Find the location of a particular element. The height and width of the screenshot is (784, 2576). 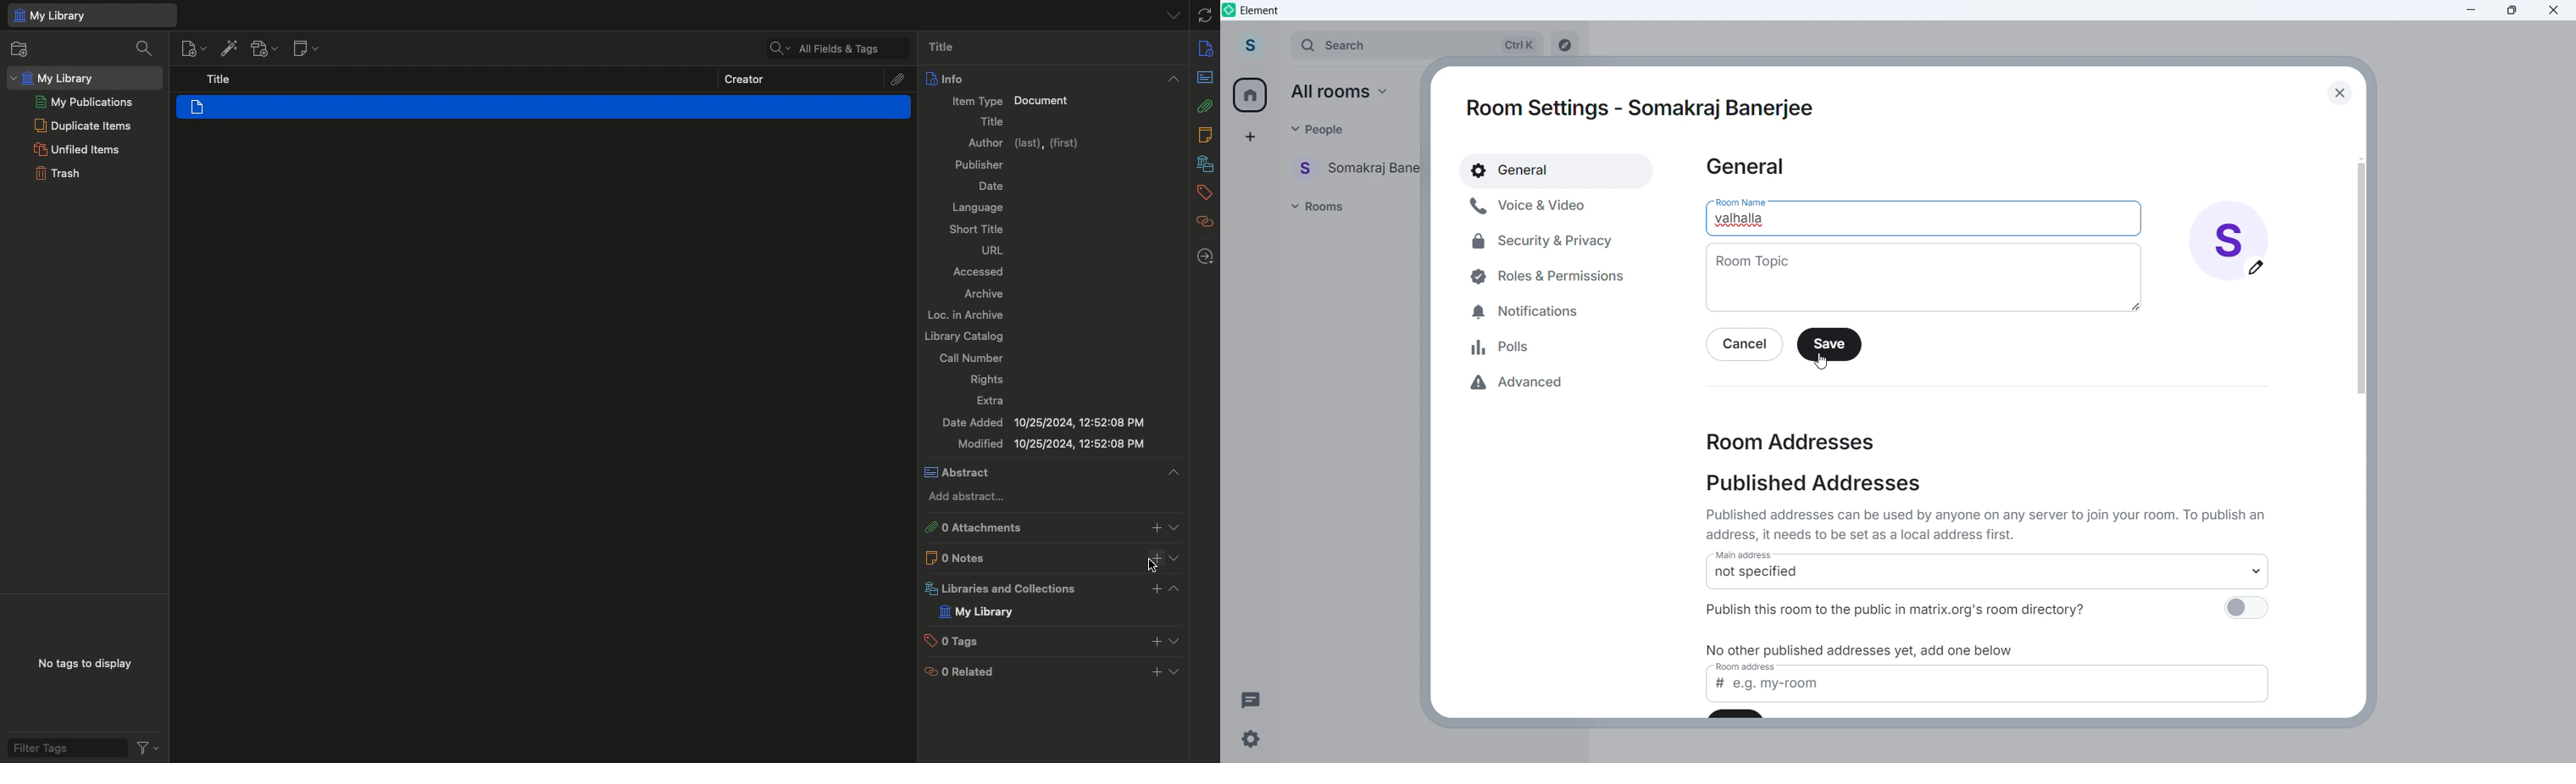

maximize is located at coordinates (2510, 11).